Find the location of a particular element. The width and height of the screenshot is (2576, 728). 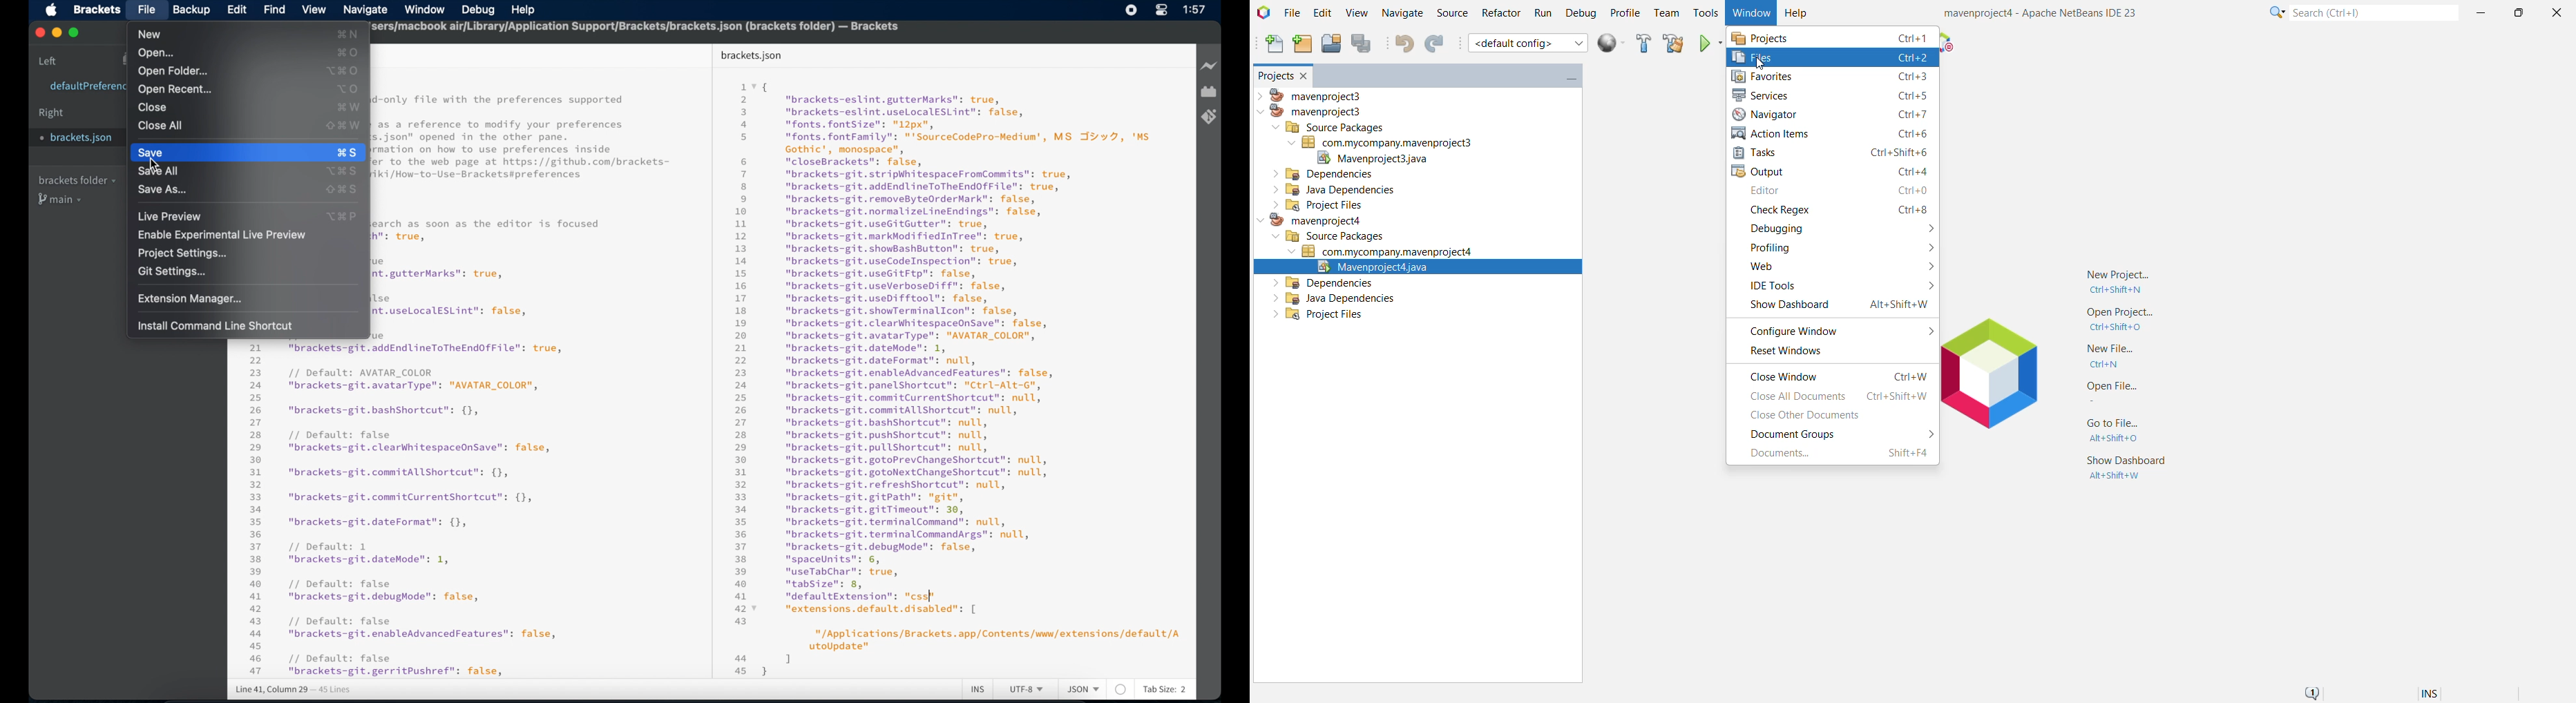

 is located at coordinates (1835, 435).